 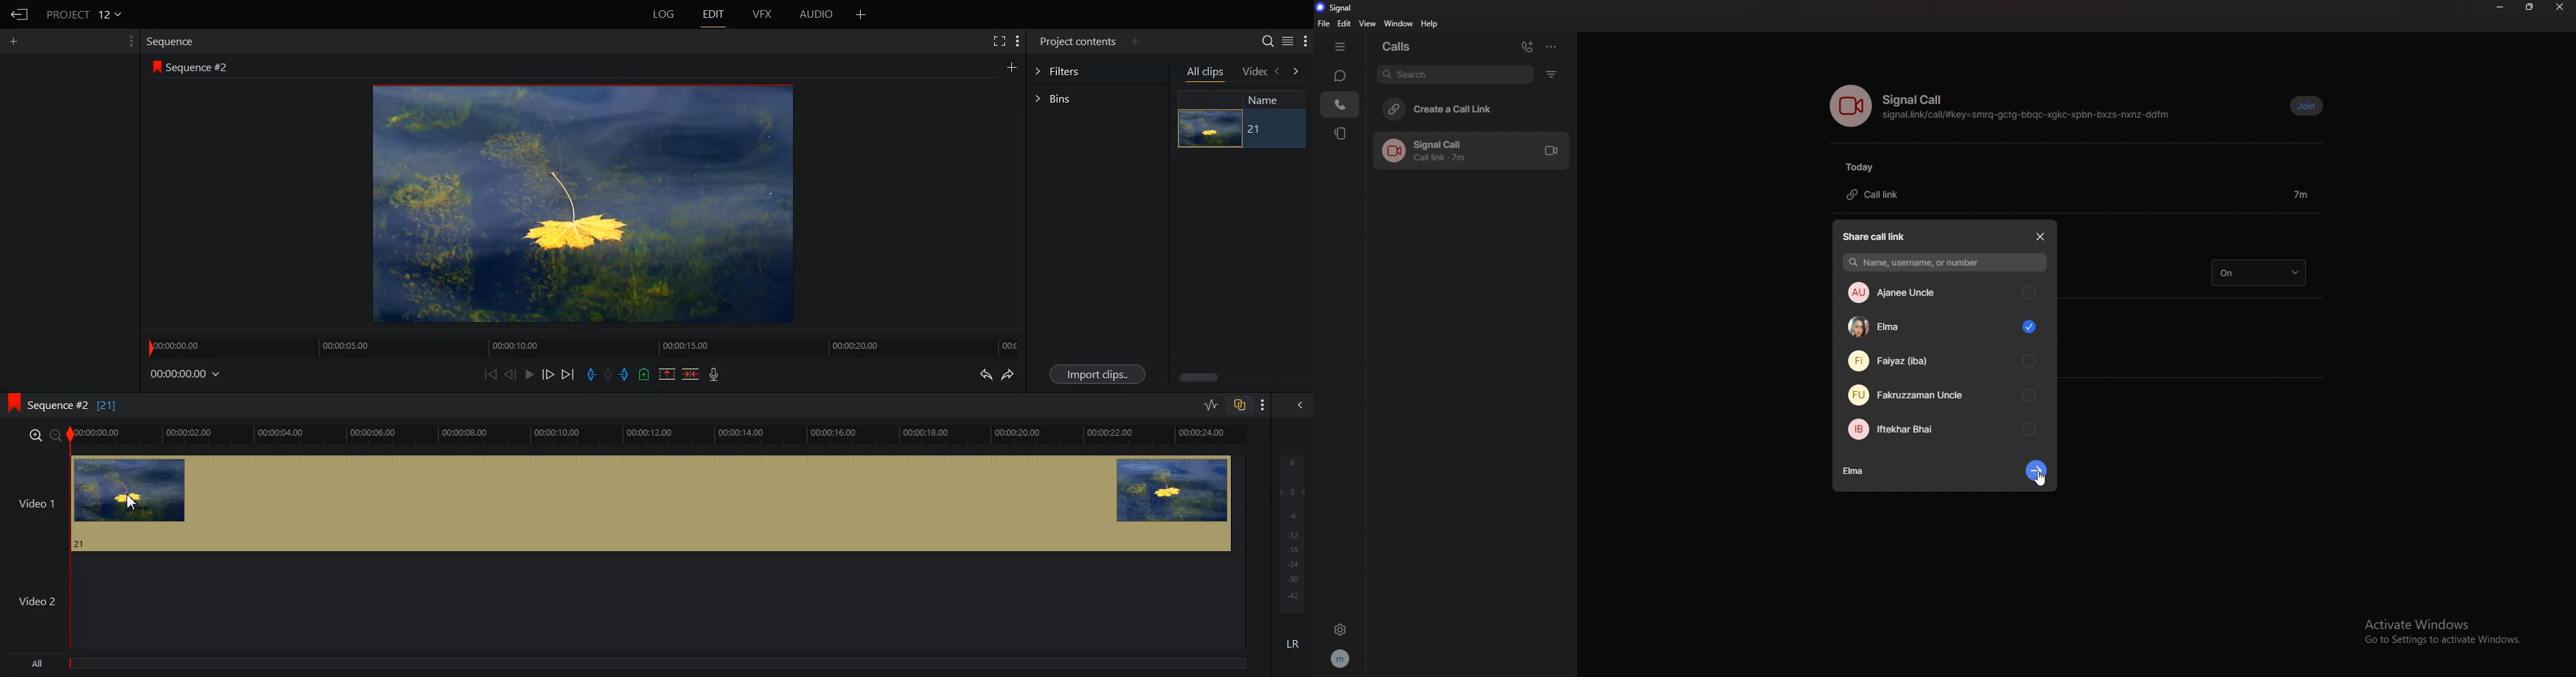 I want to click on file, so click(x=1323, y=24).